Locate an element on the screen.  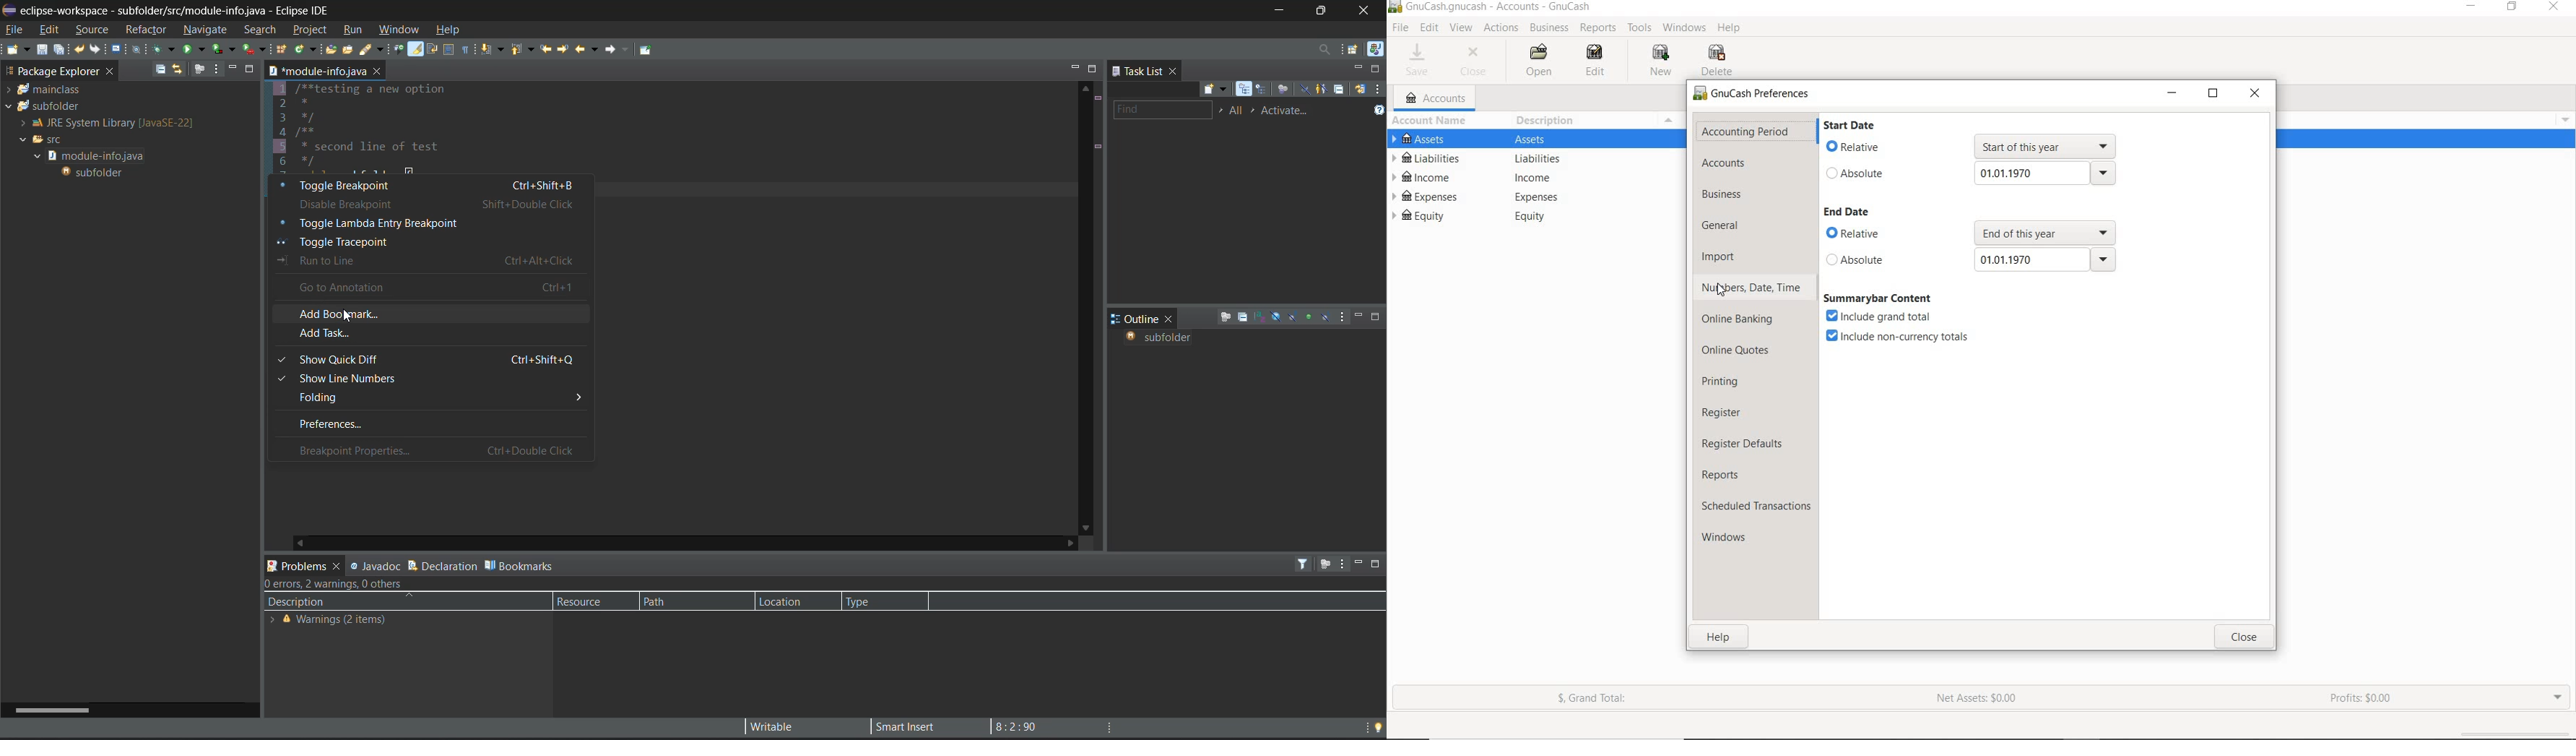
CLOSE is located at coordinates (1477, 62).